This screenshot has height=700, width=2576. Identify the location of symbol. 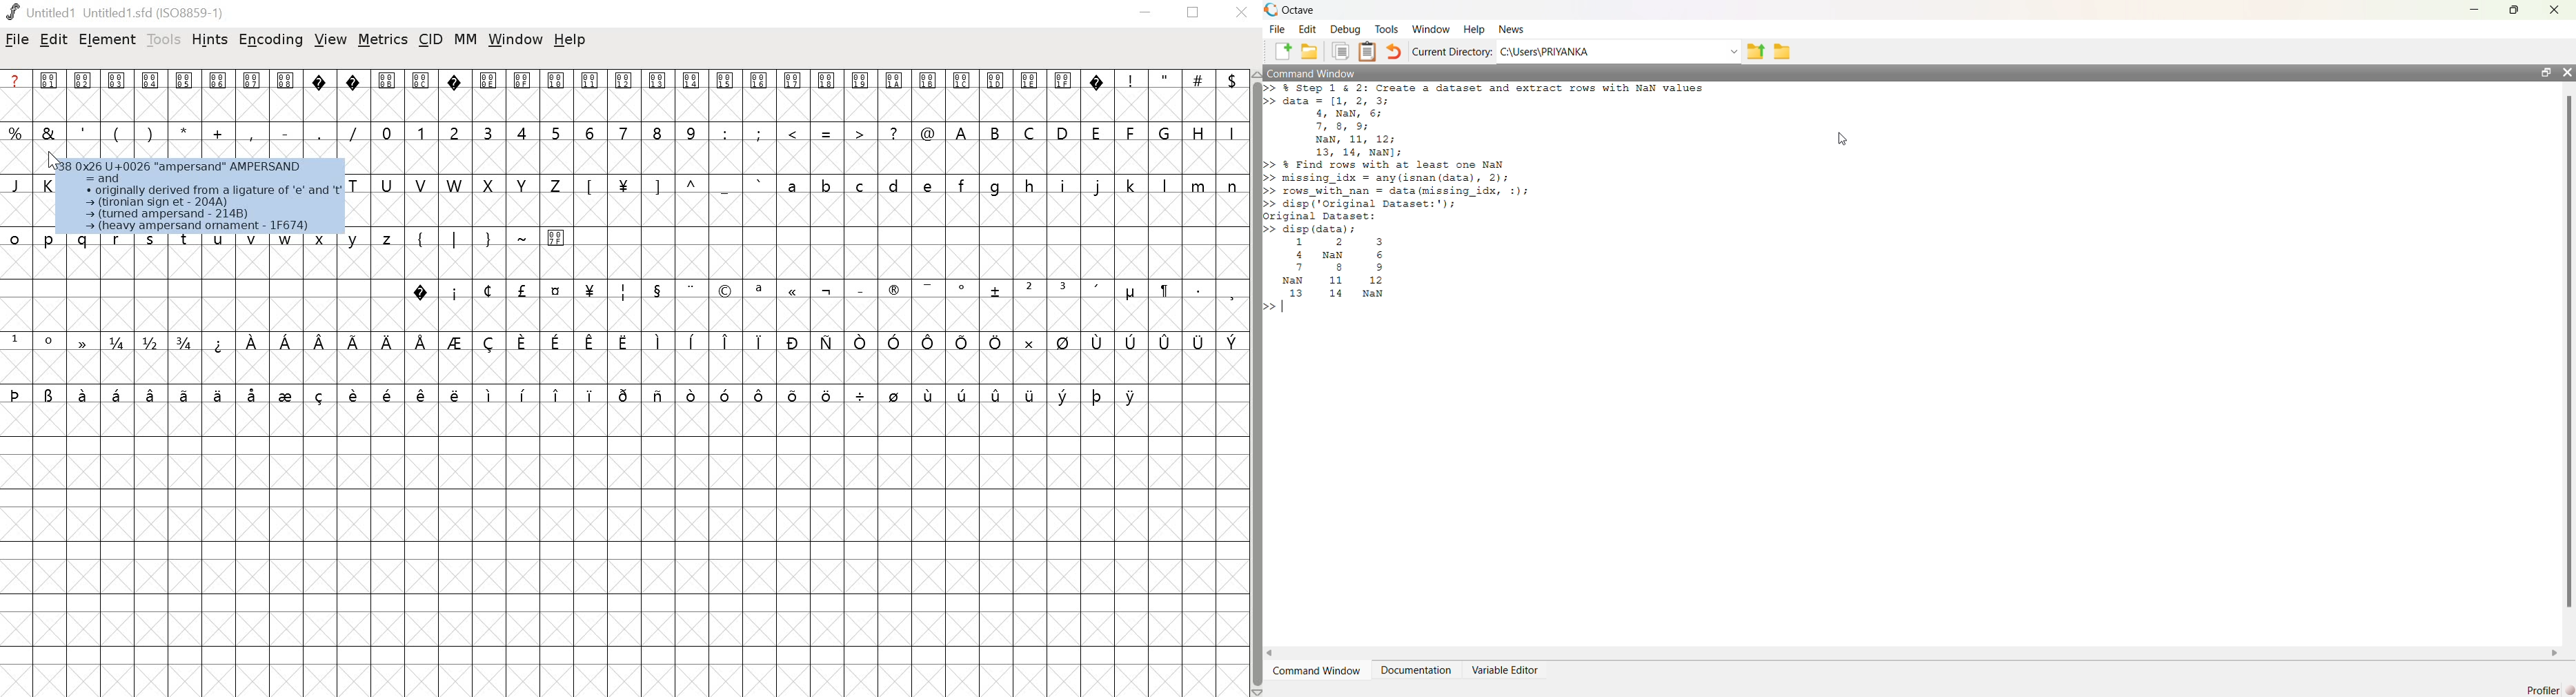
(964, 342).